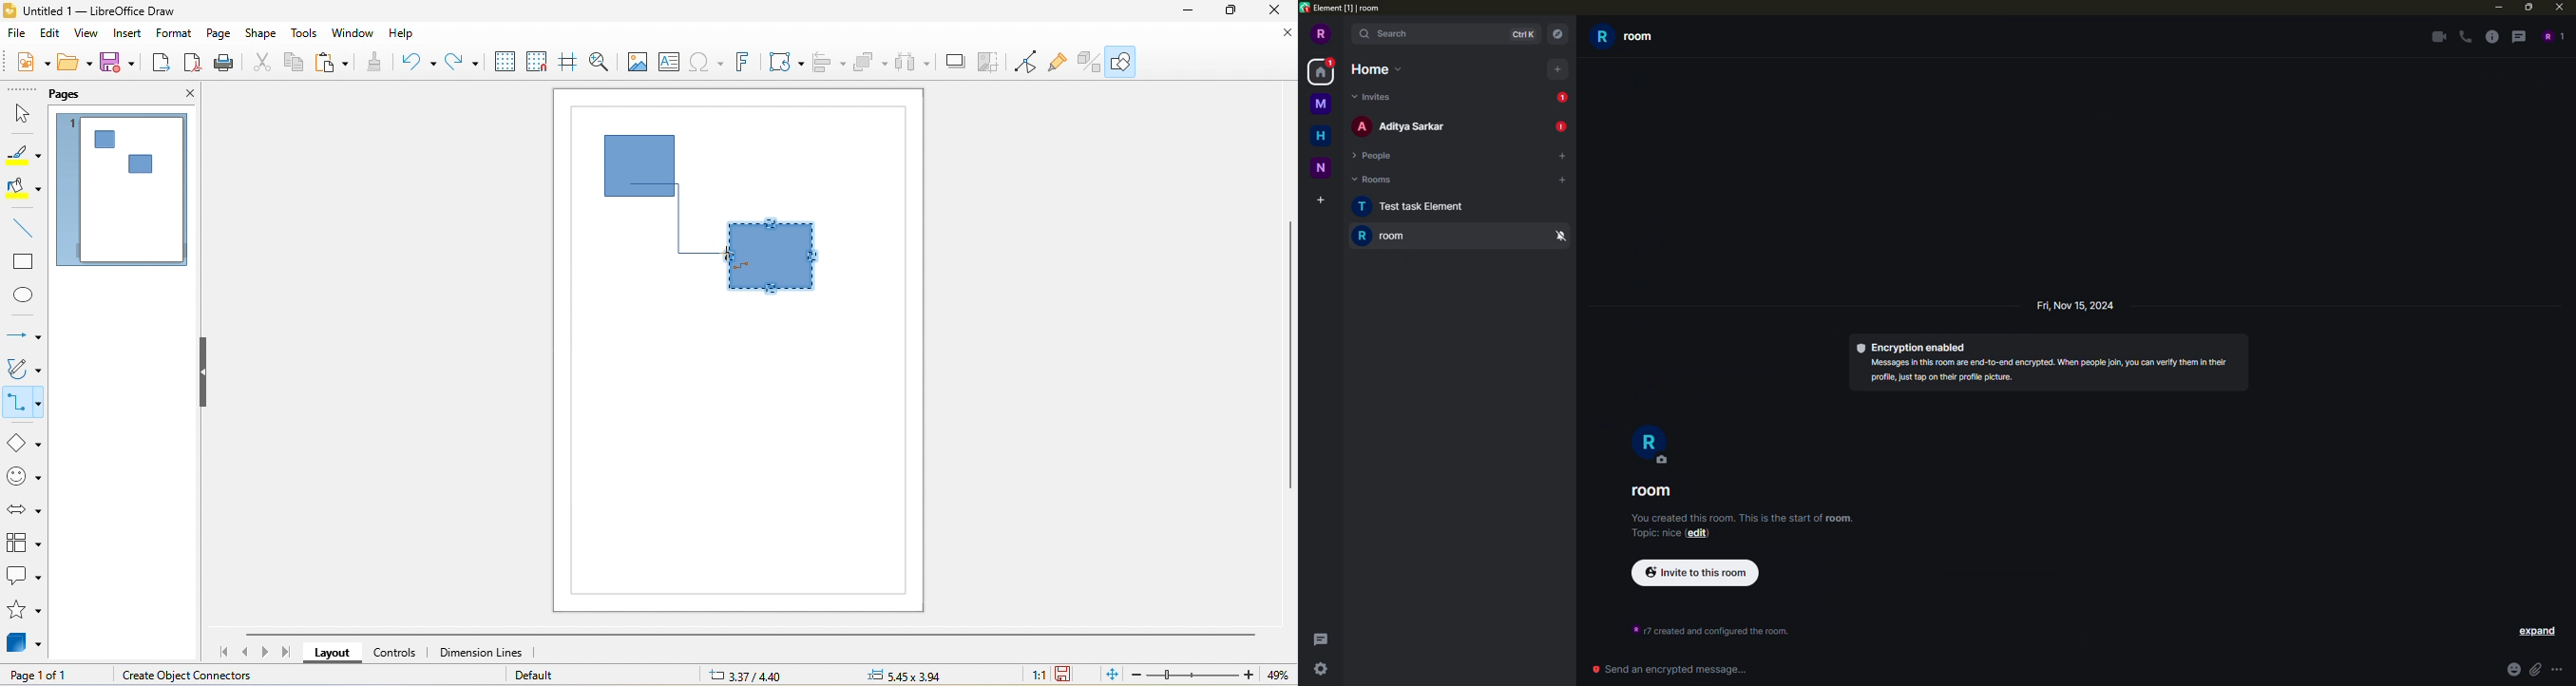 Image resolution: width=2576 pixels, height=700 pixels. I want to click on display grid, so click(505, 62).